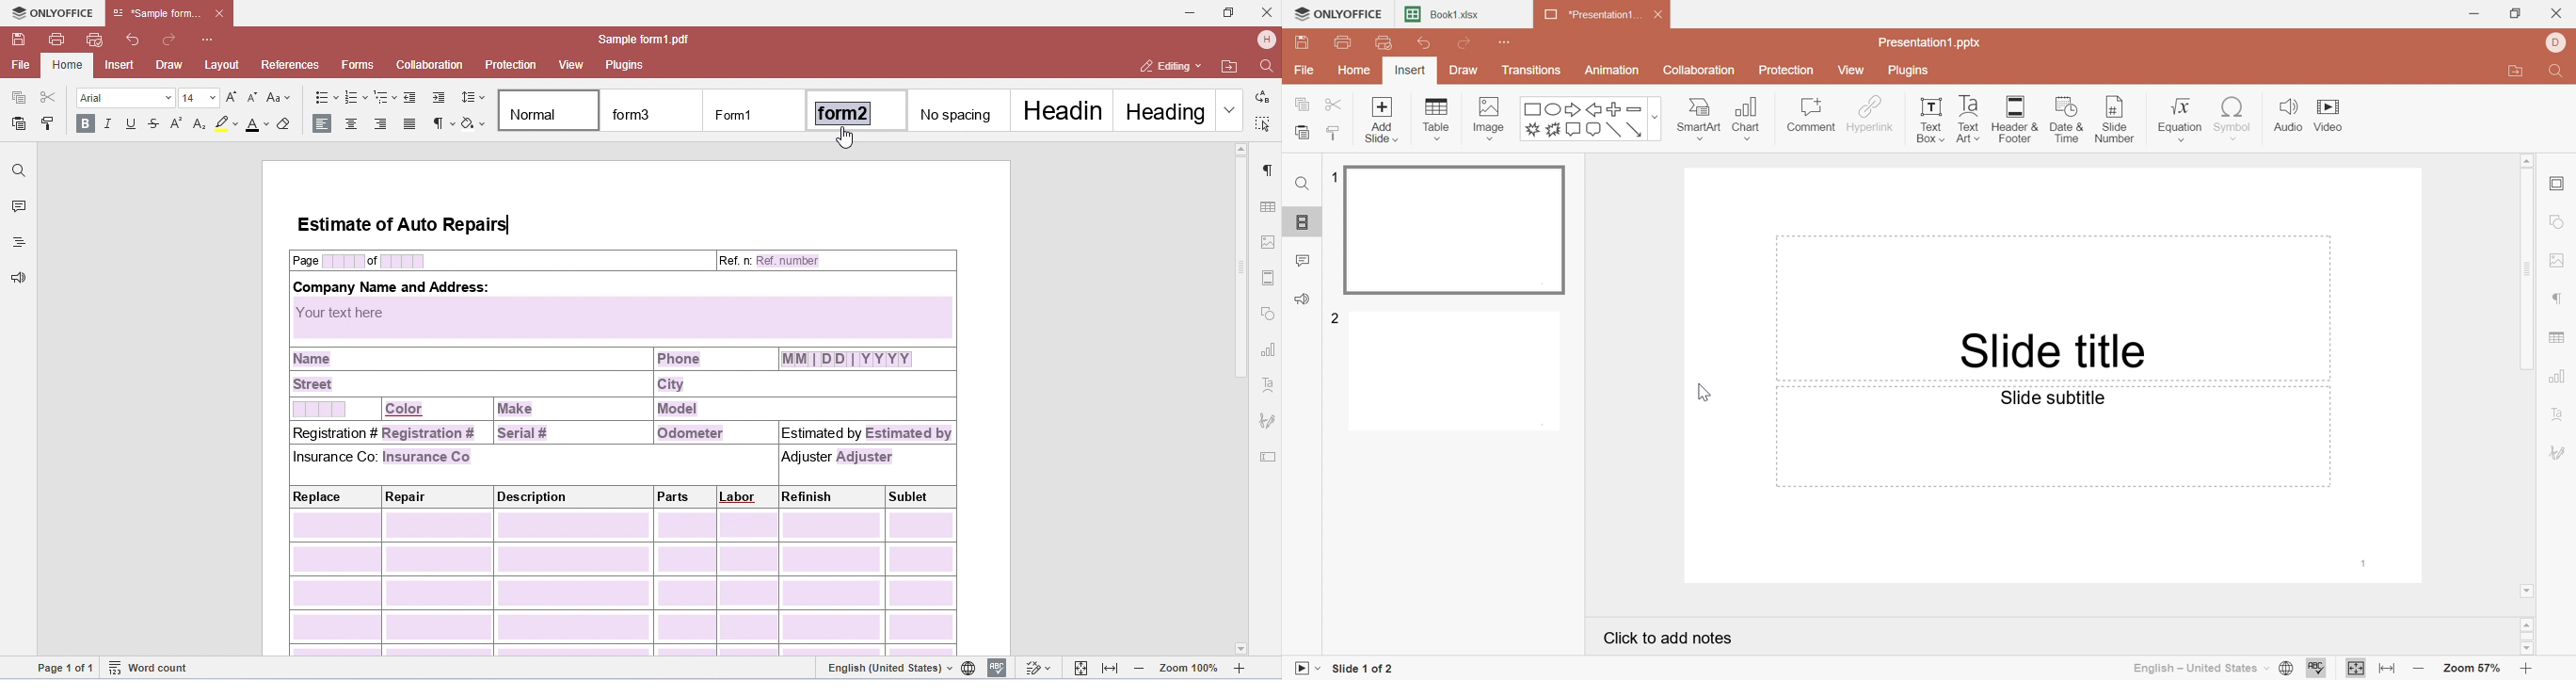  What do you see at coordinates (1305, 667) in the screenshot?
I see `Start Slideshow` at bounding box center [1305, 667].